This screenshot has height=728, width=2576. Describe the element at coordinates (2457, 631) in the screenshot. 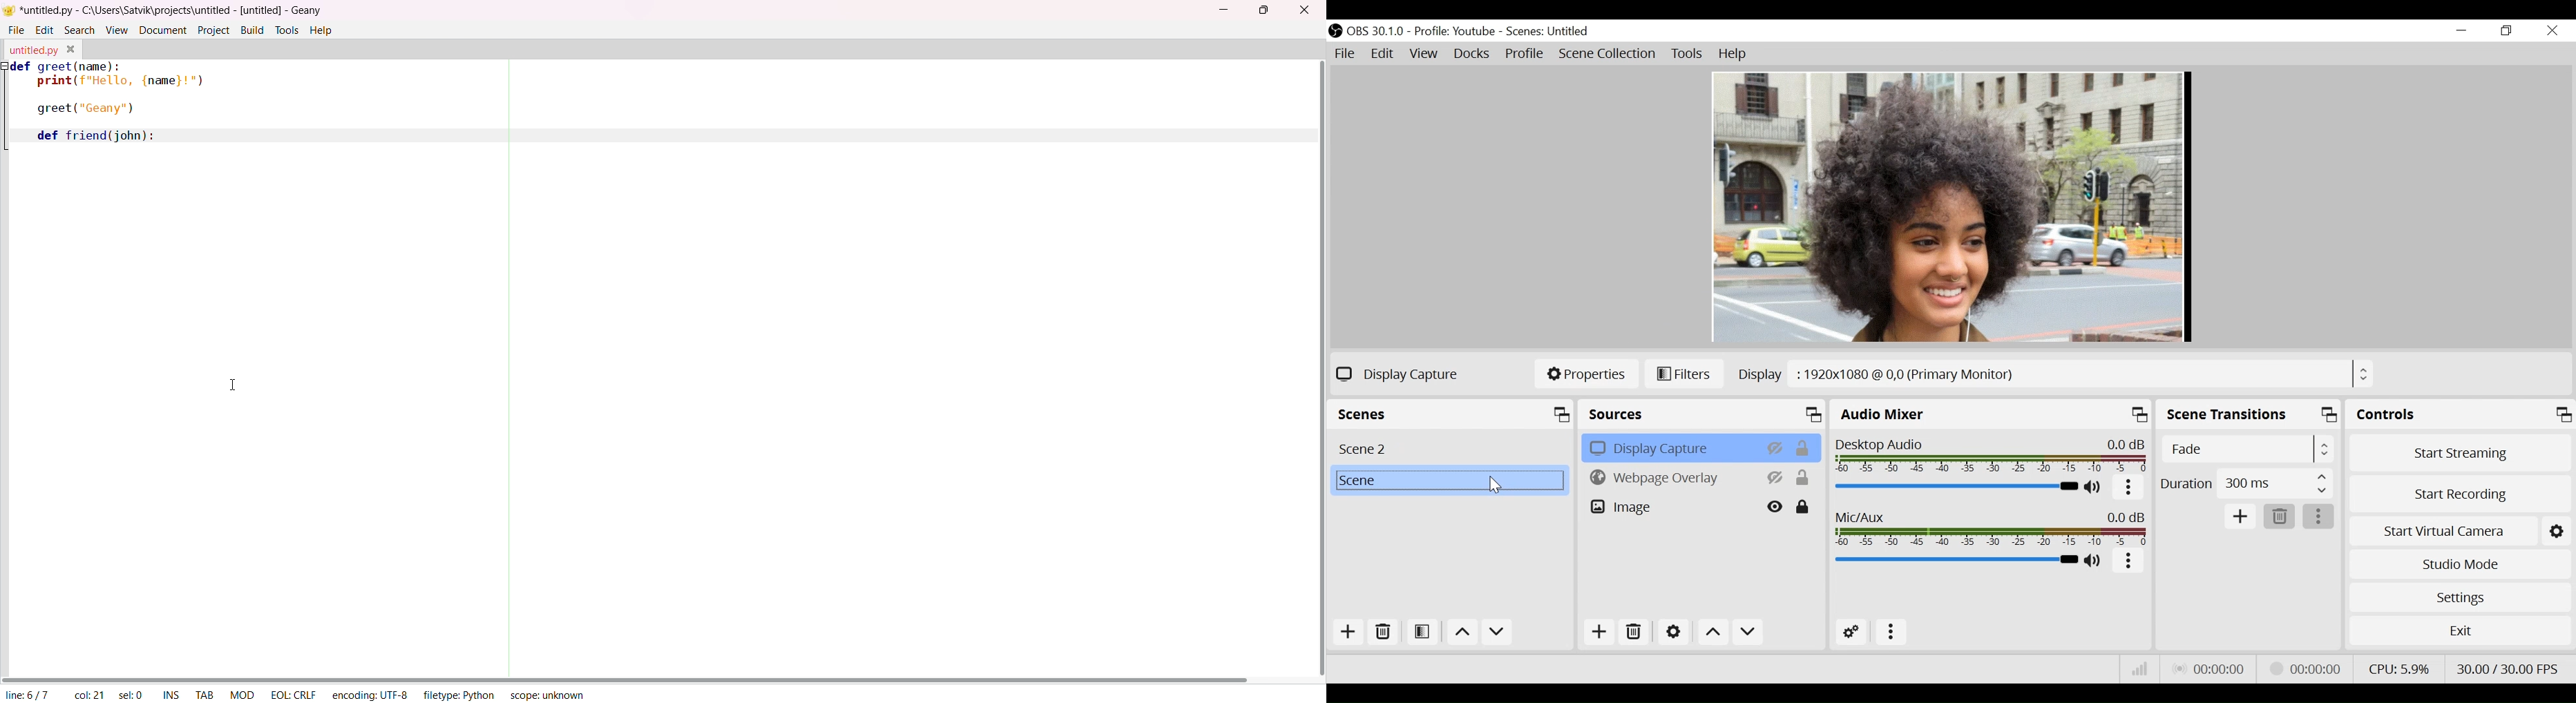

I see `Exit` at that location.